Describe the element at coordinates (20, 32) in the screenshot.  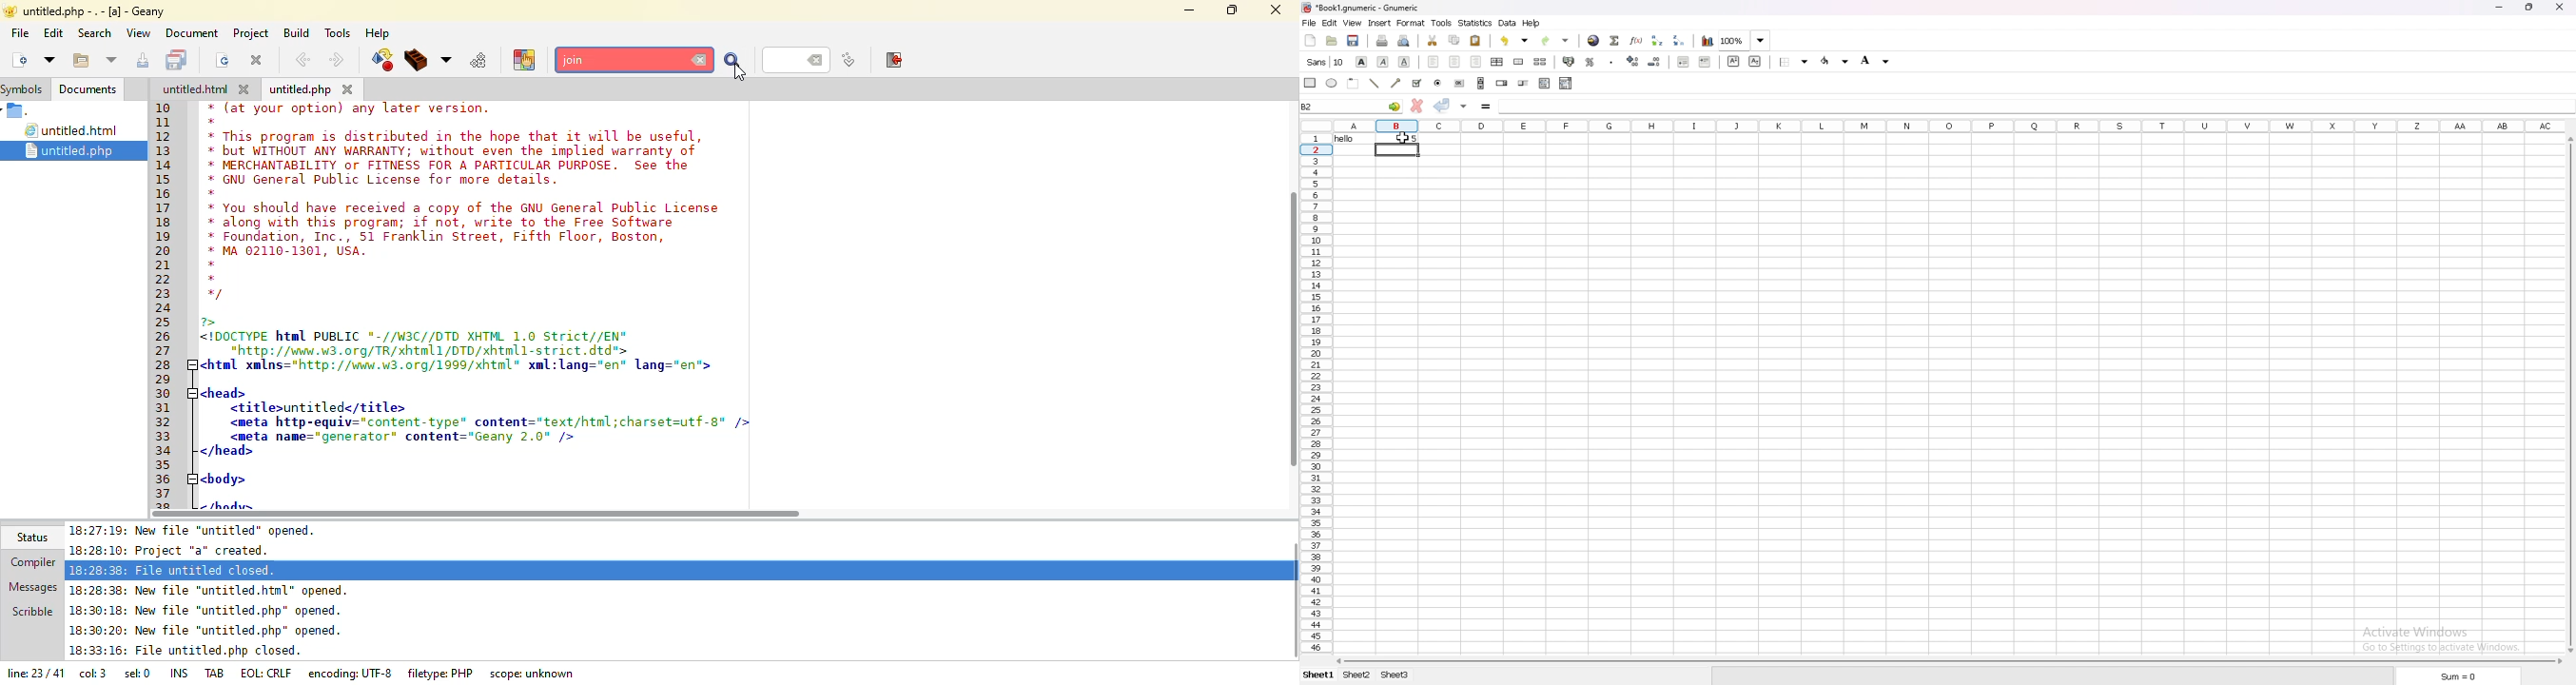
I see `file` at that location.